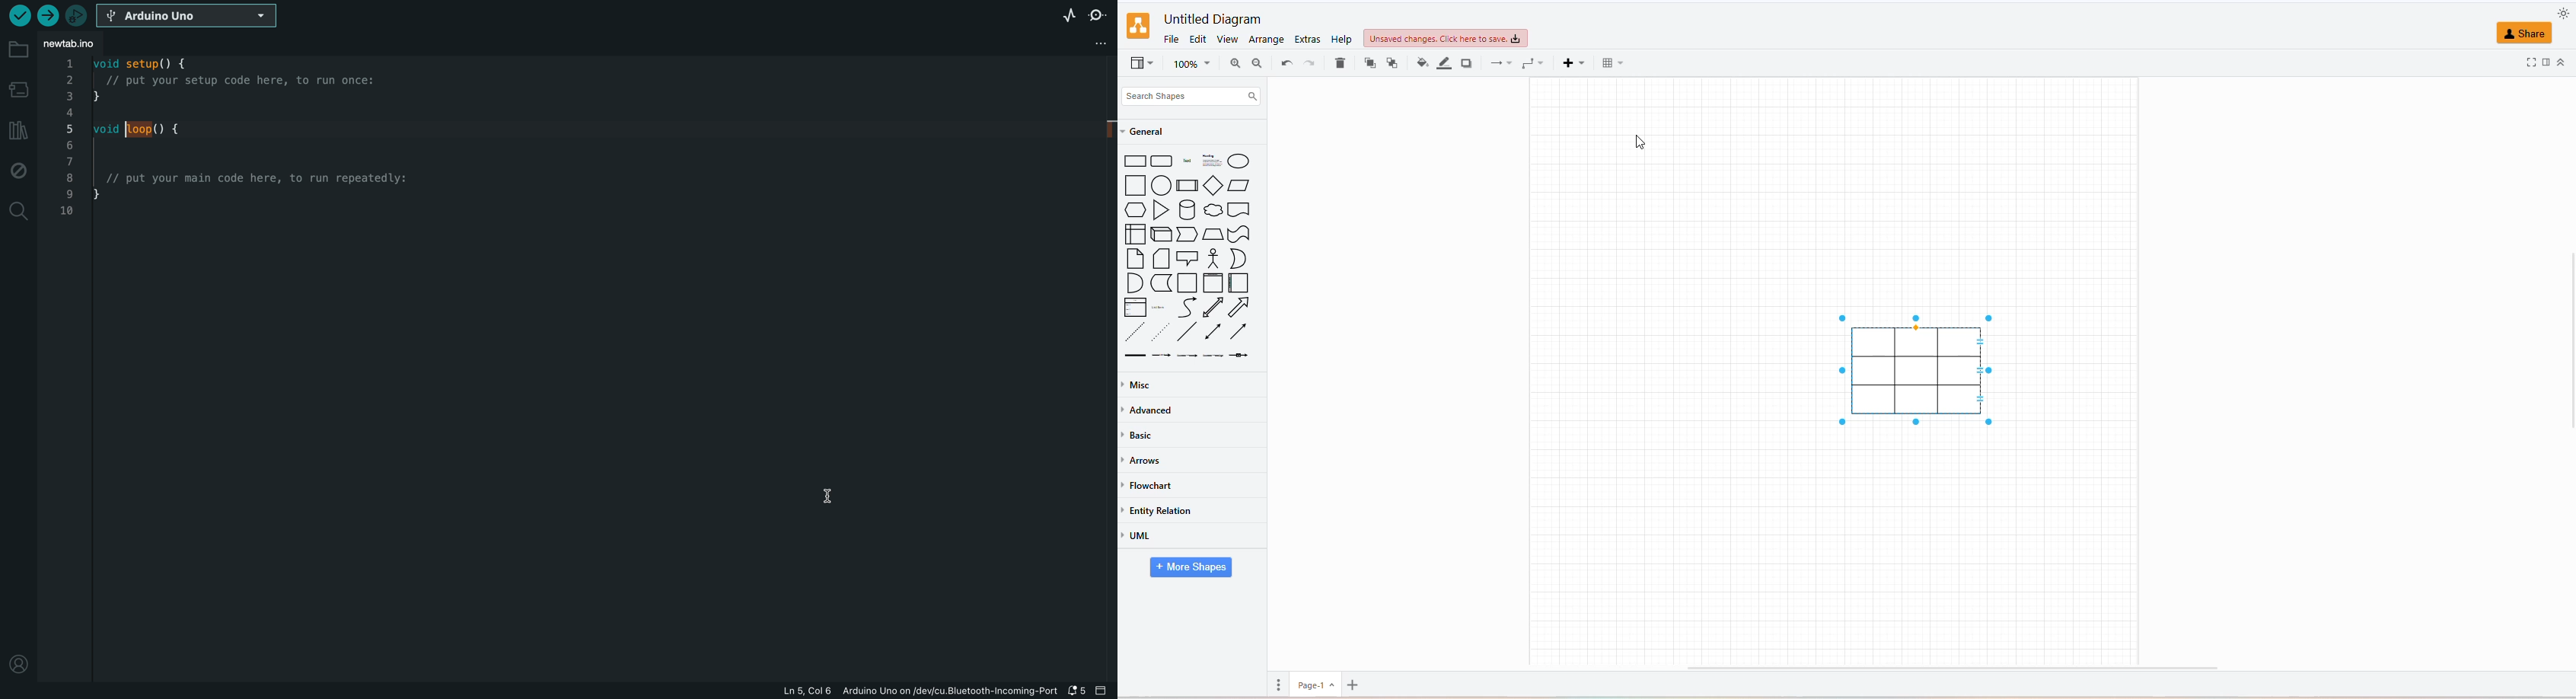  I want to click on untitled diagram, so click(1213, 20).